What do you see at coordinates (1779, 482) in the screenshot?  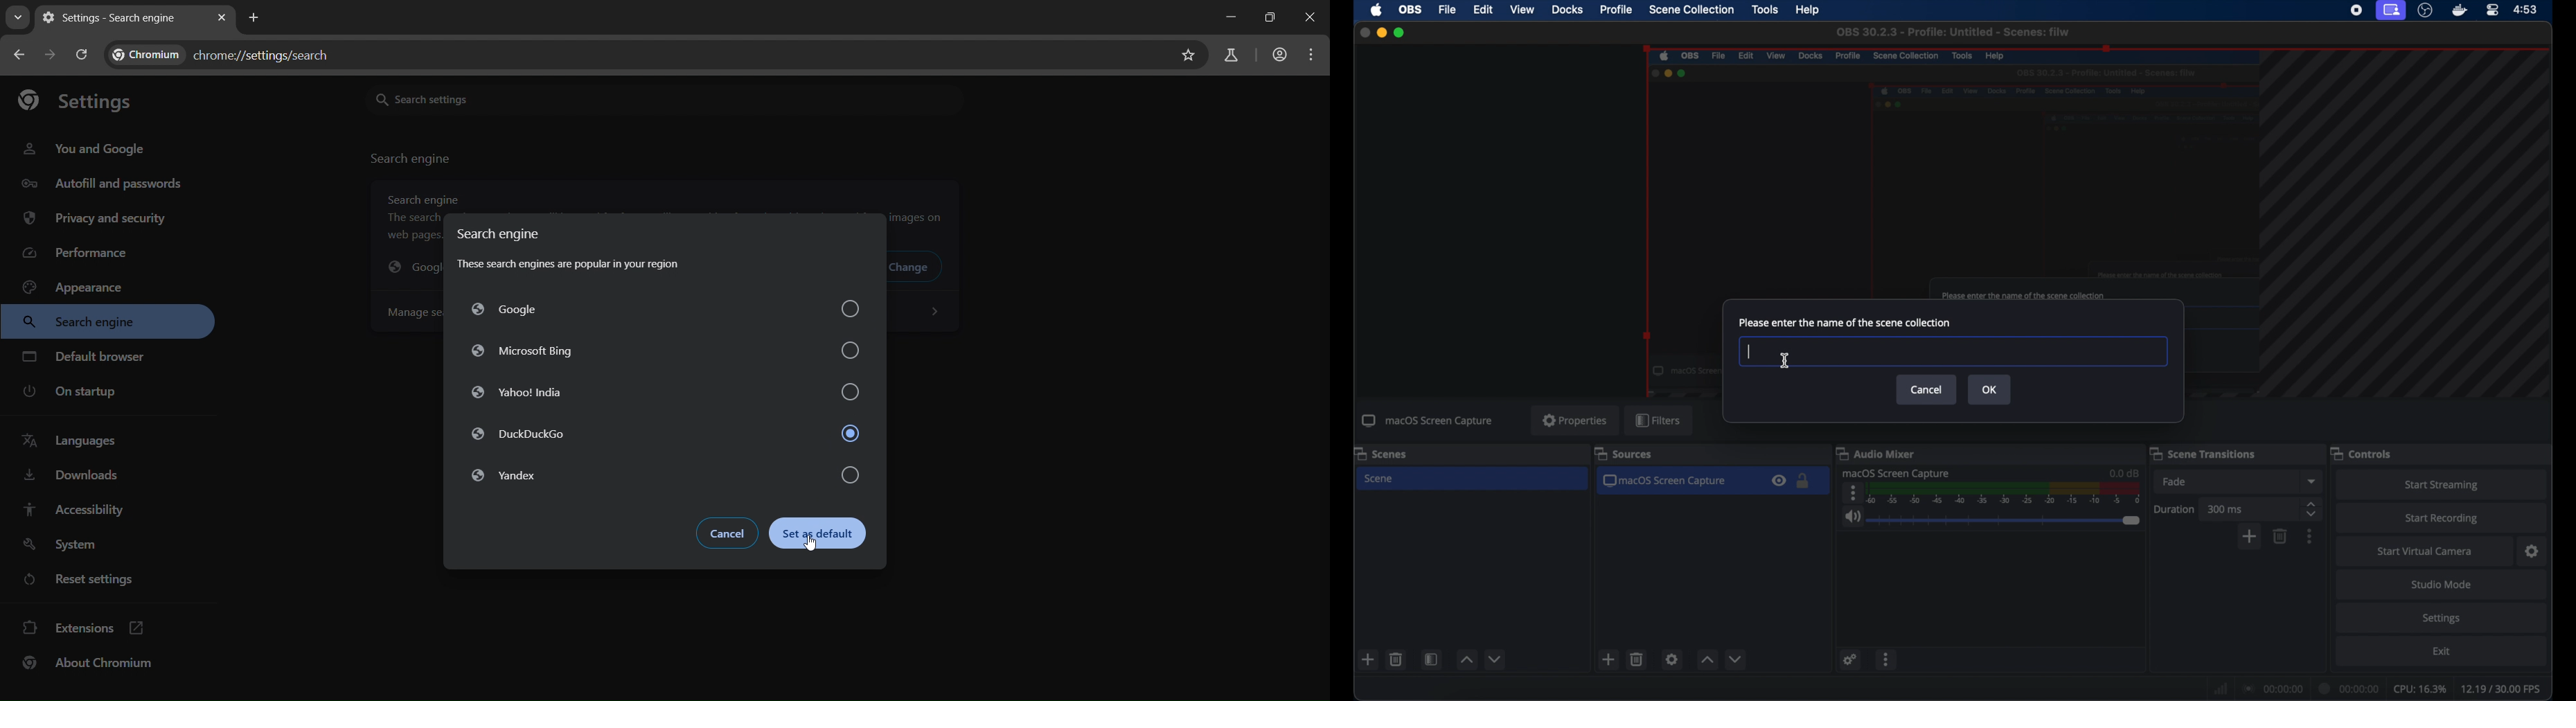 I see `visibility` at bounding box center [1779, 482].